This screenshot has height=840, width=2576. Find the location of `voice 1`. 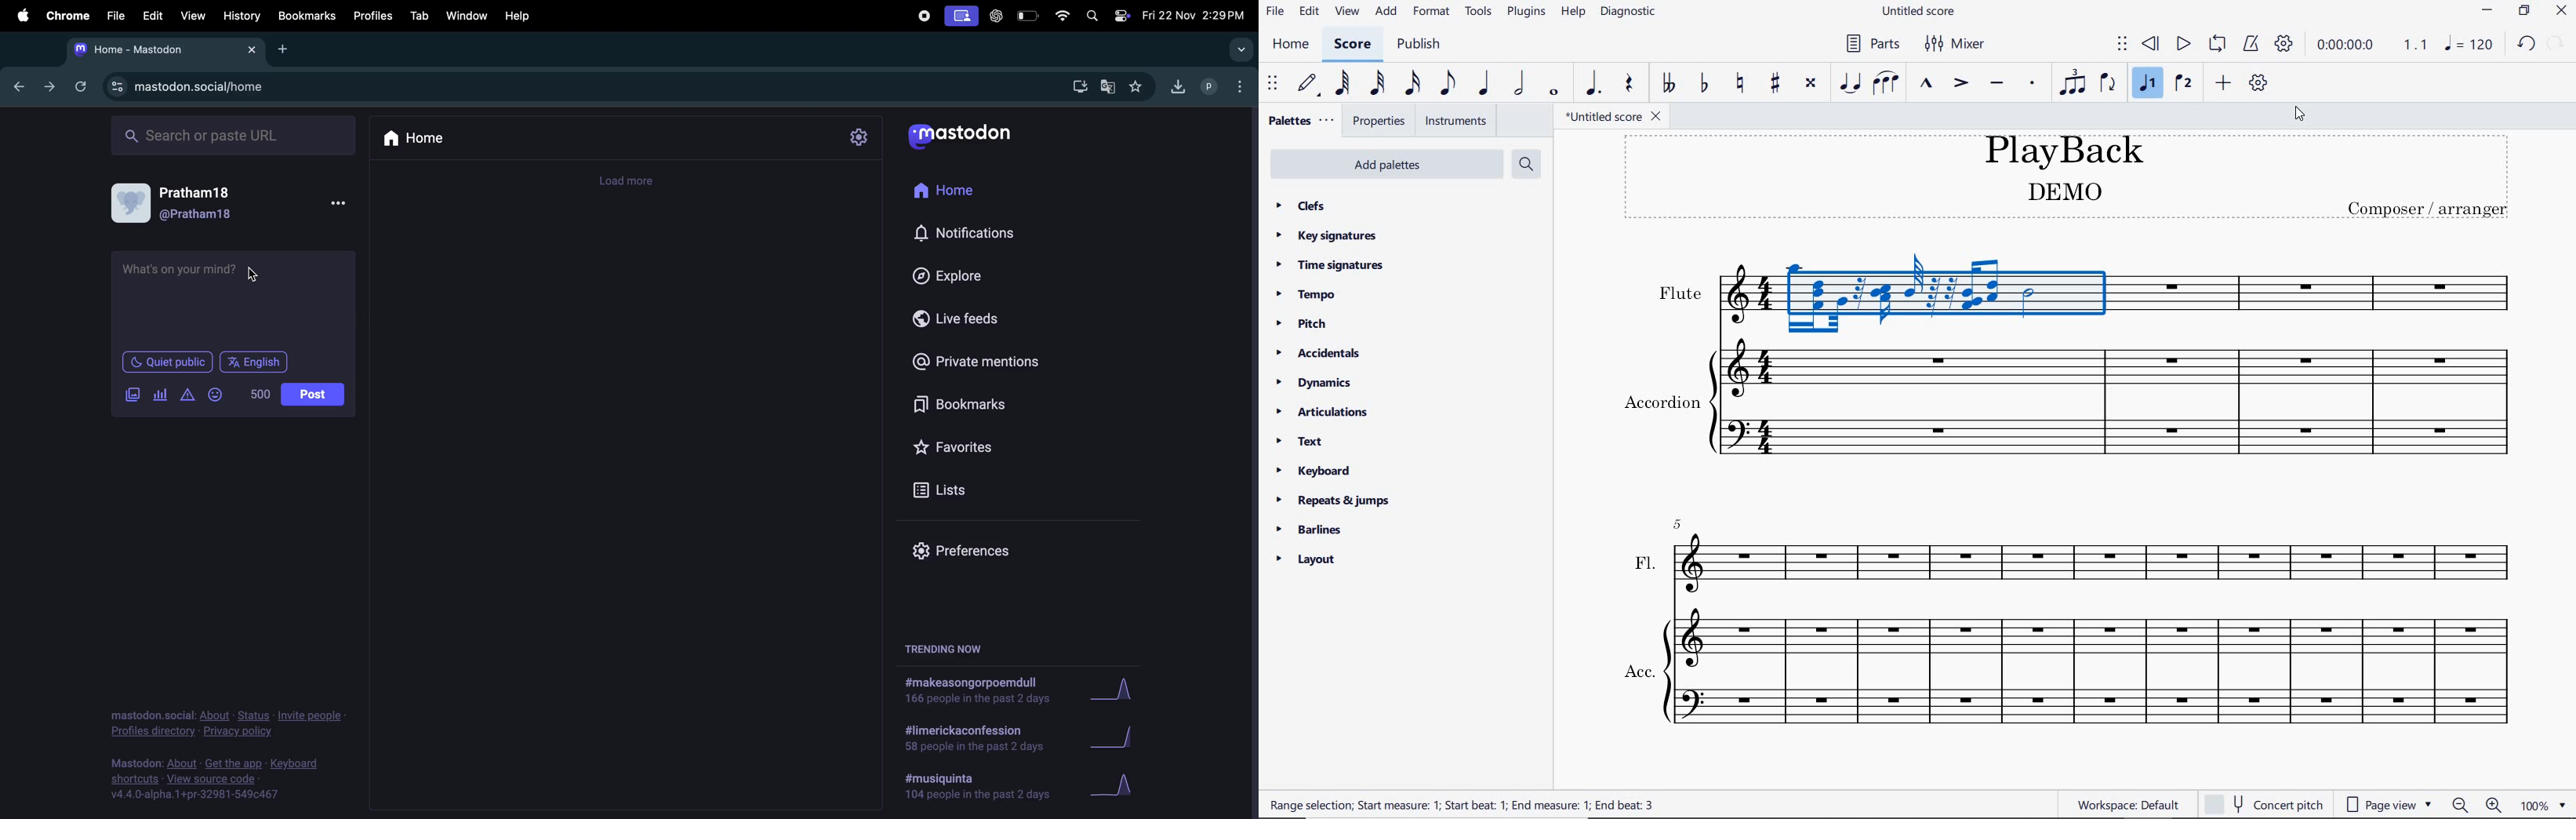

voice 1 is located at coordinates (2146, 82).